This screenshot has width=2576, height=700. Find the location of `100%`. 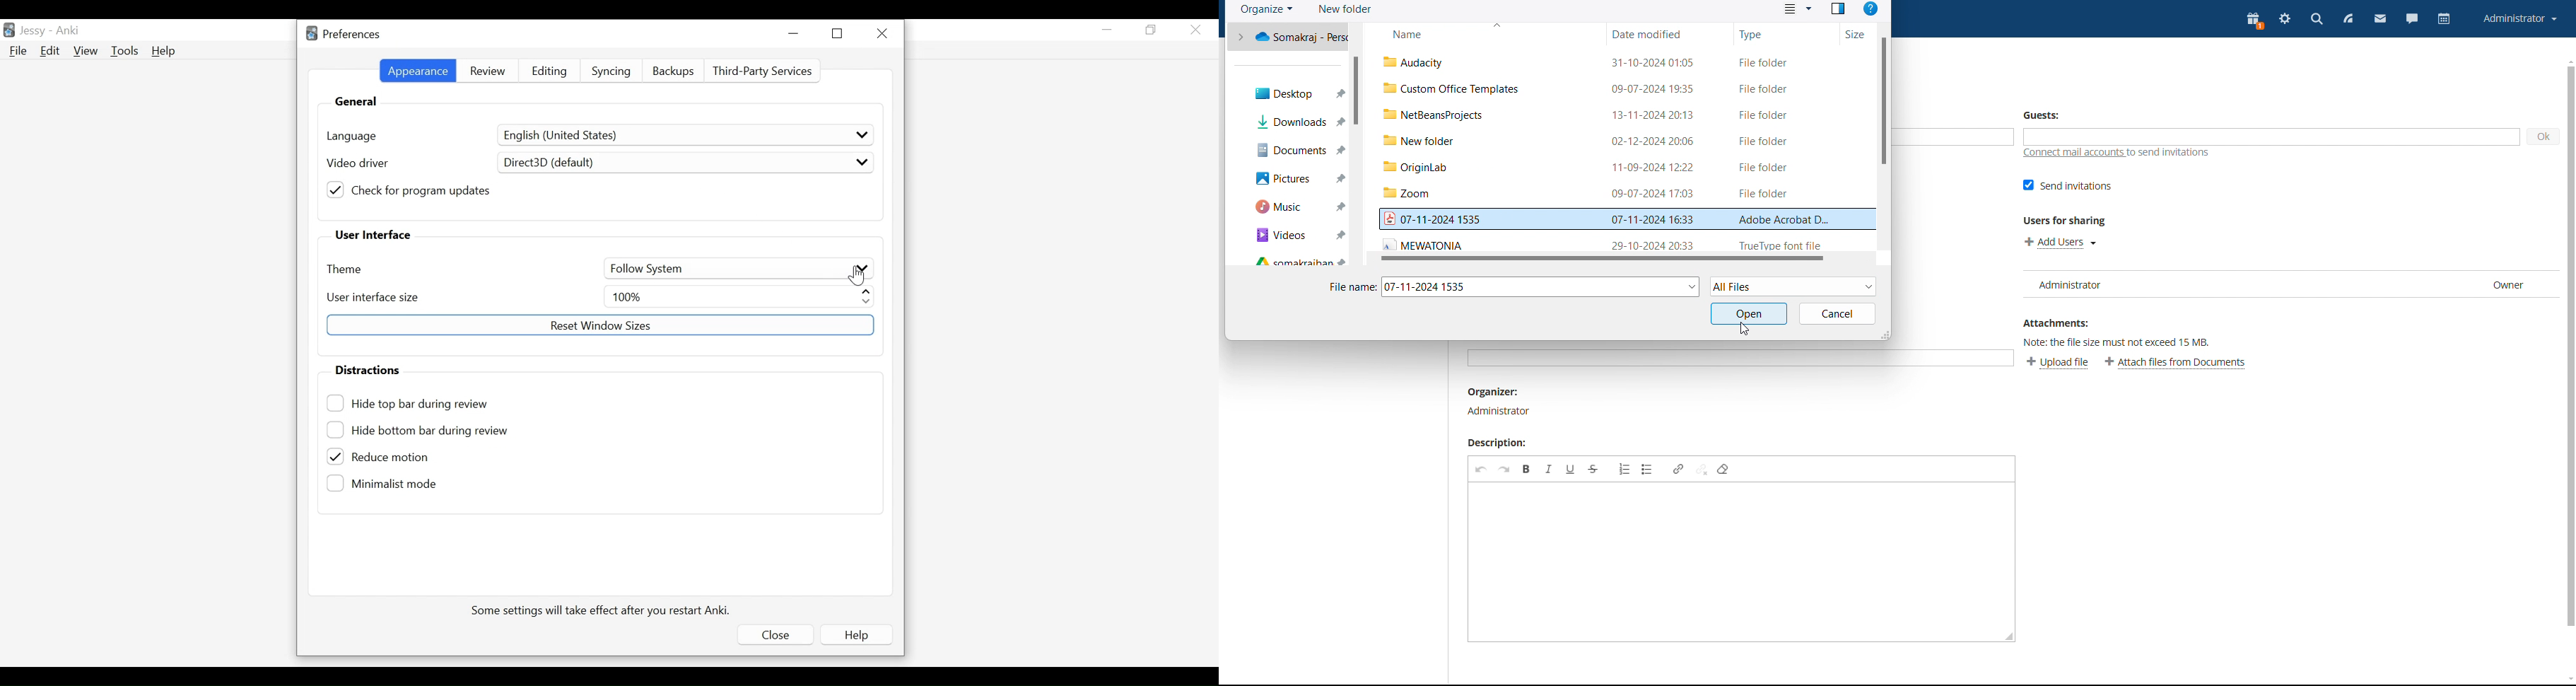

100% is located at coordinates (740, 296).